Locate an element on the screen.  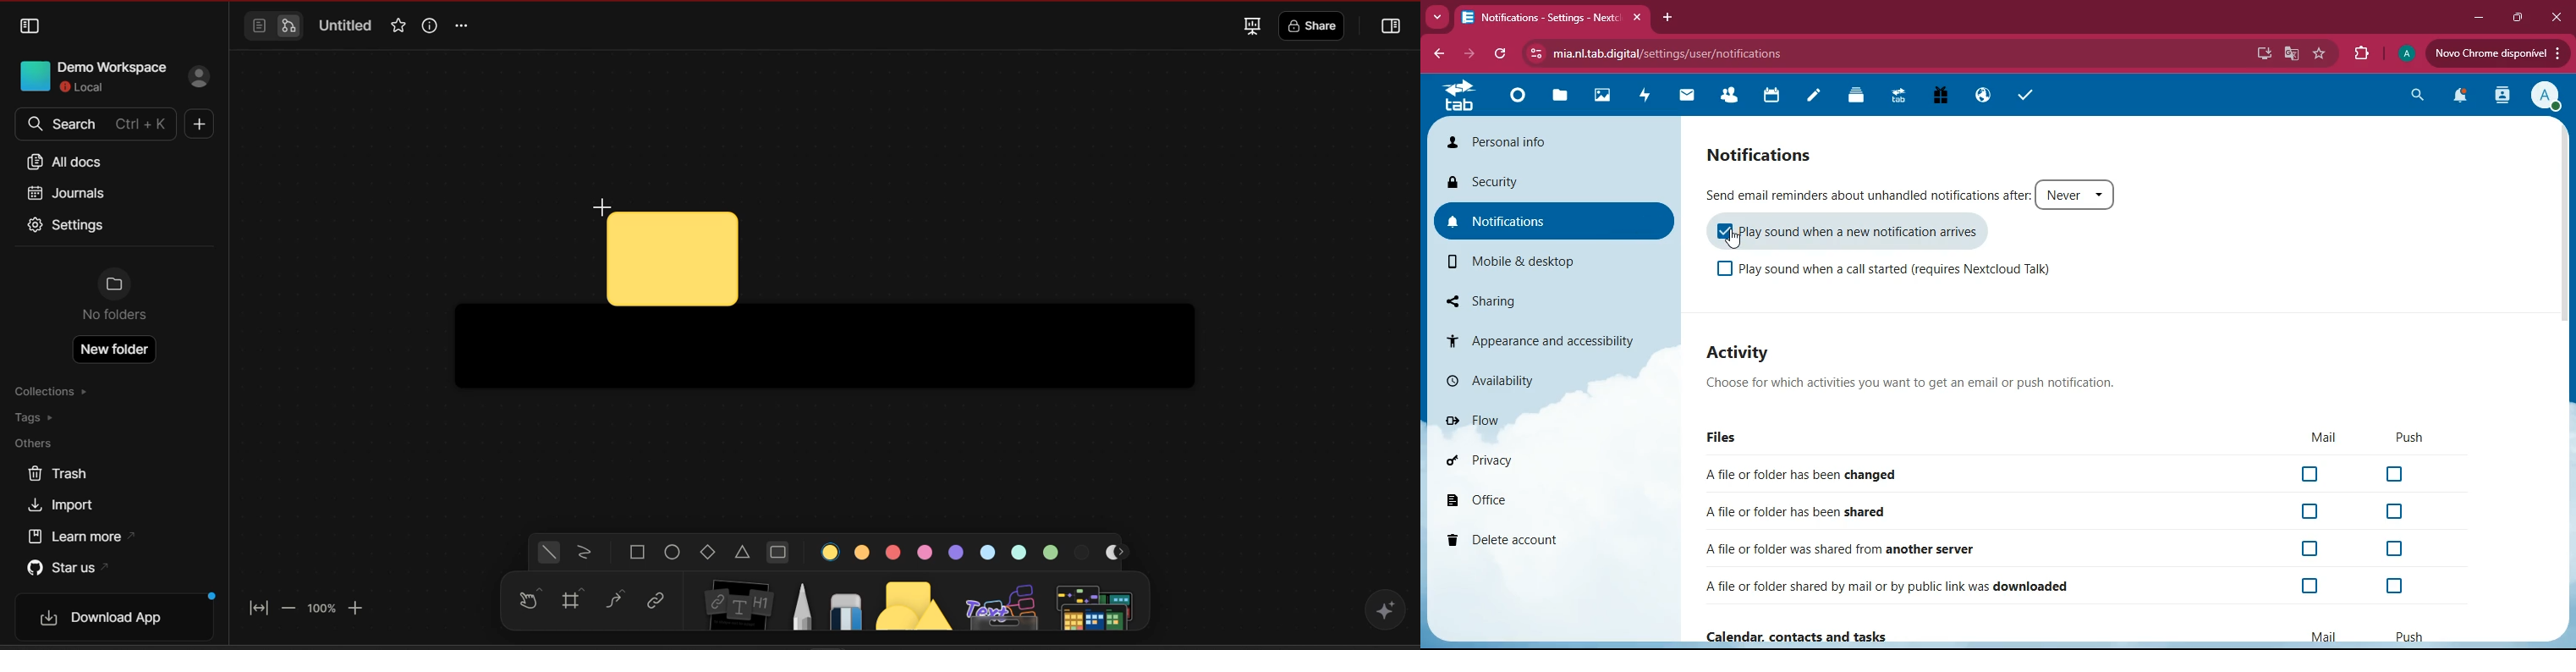
notification is located at coordinates (1776, 154).